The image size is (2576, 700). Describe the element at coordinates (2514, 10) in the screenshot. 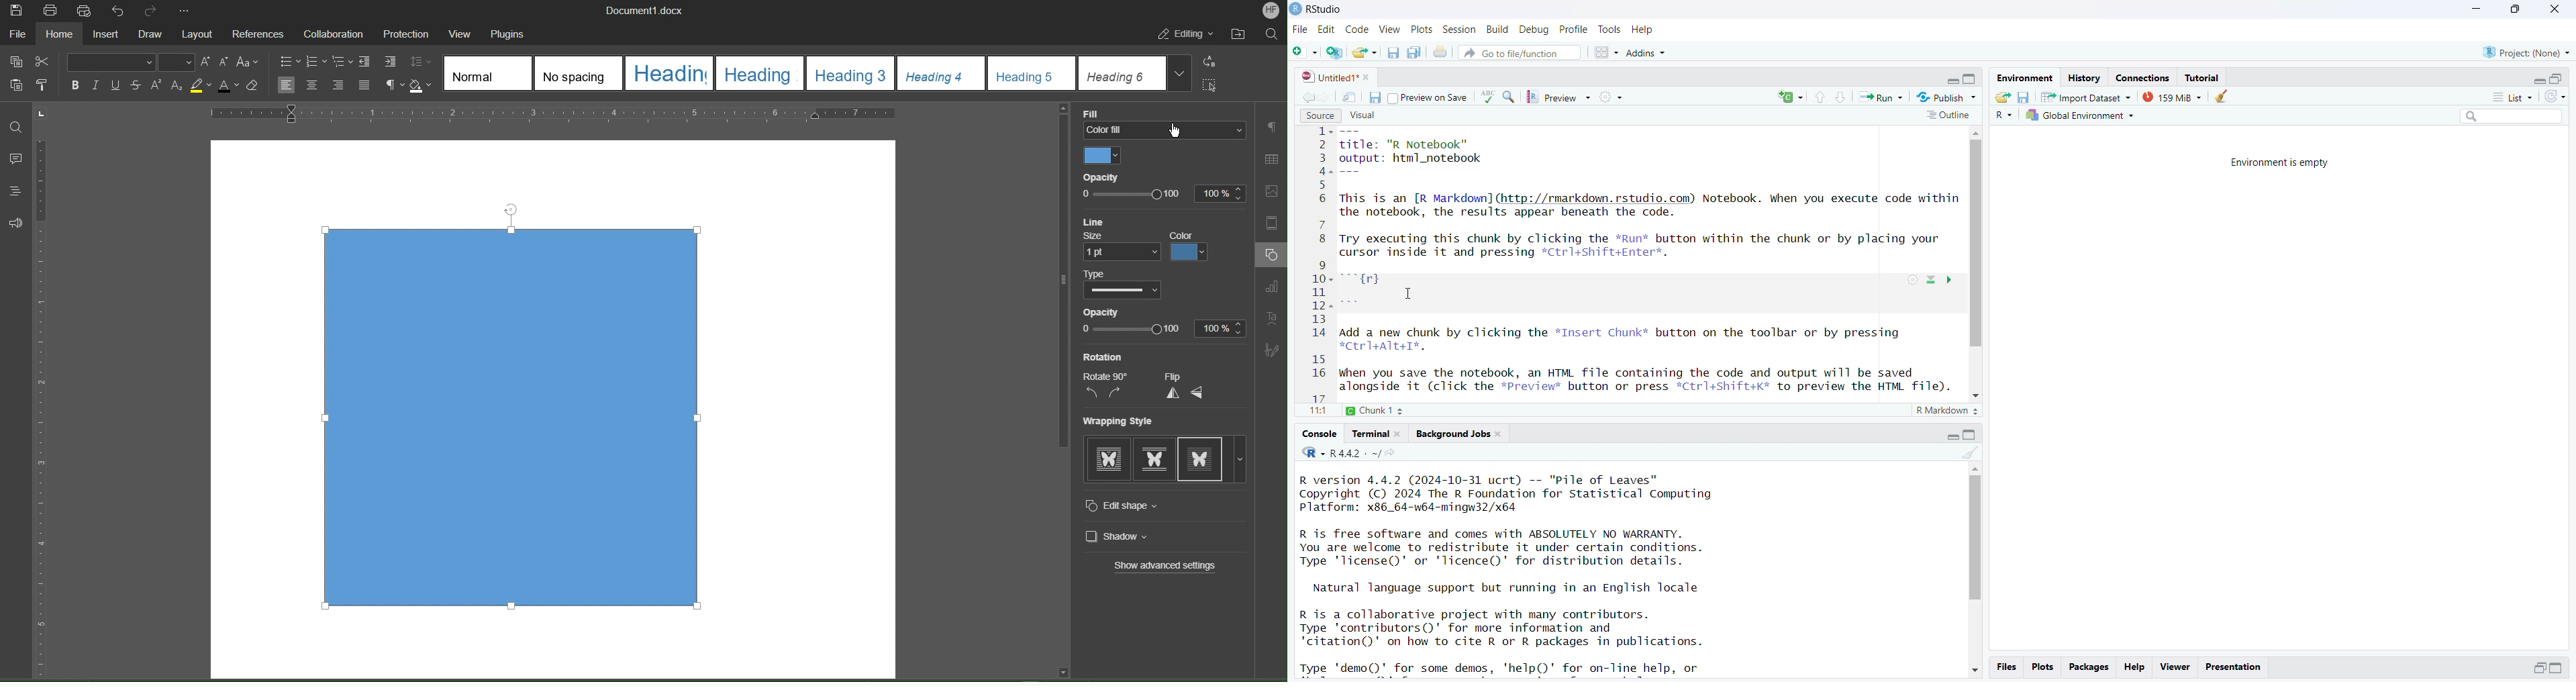

I see `maximize` at that location.